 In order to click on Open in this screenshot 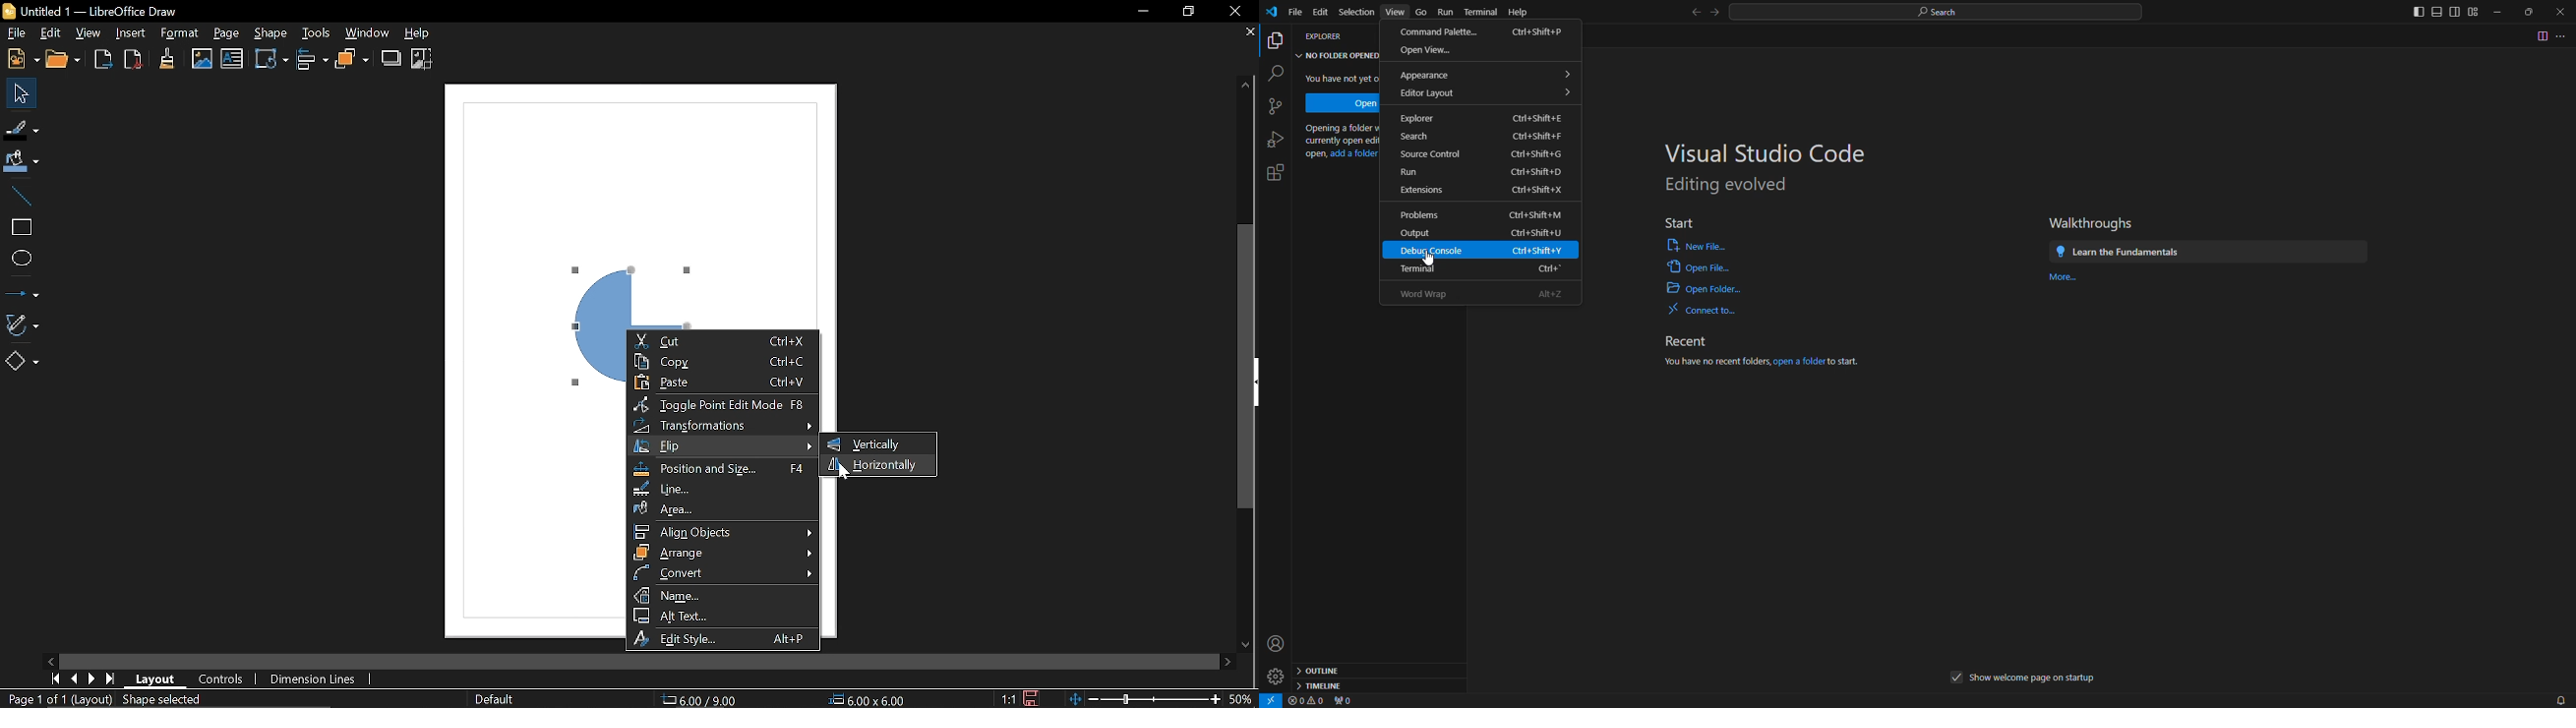, I will do `click(65, 60)`.